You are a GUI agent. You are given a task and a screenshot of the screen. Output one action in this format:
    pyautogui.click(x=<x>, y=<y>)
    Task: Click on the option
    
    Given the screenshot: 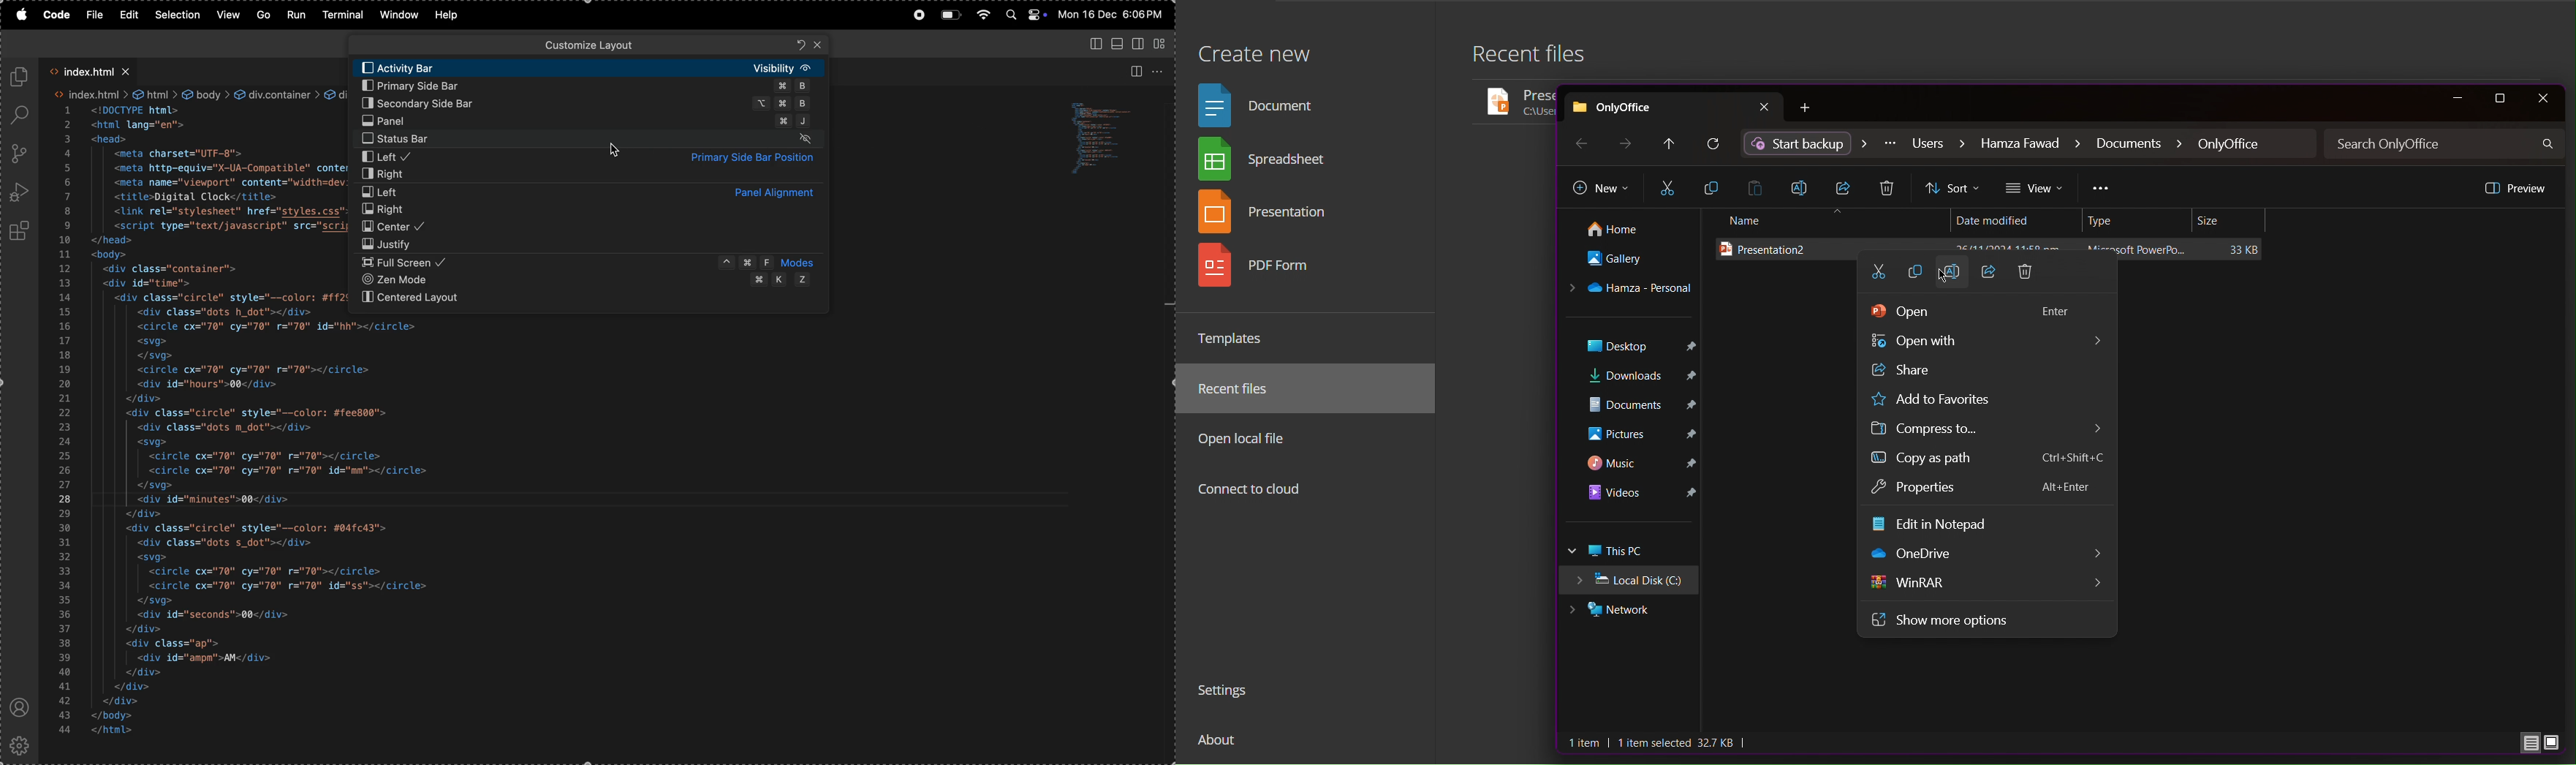 What is the action you would take?
    pyautogui.click(x=1162, y=71)
    